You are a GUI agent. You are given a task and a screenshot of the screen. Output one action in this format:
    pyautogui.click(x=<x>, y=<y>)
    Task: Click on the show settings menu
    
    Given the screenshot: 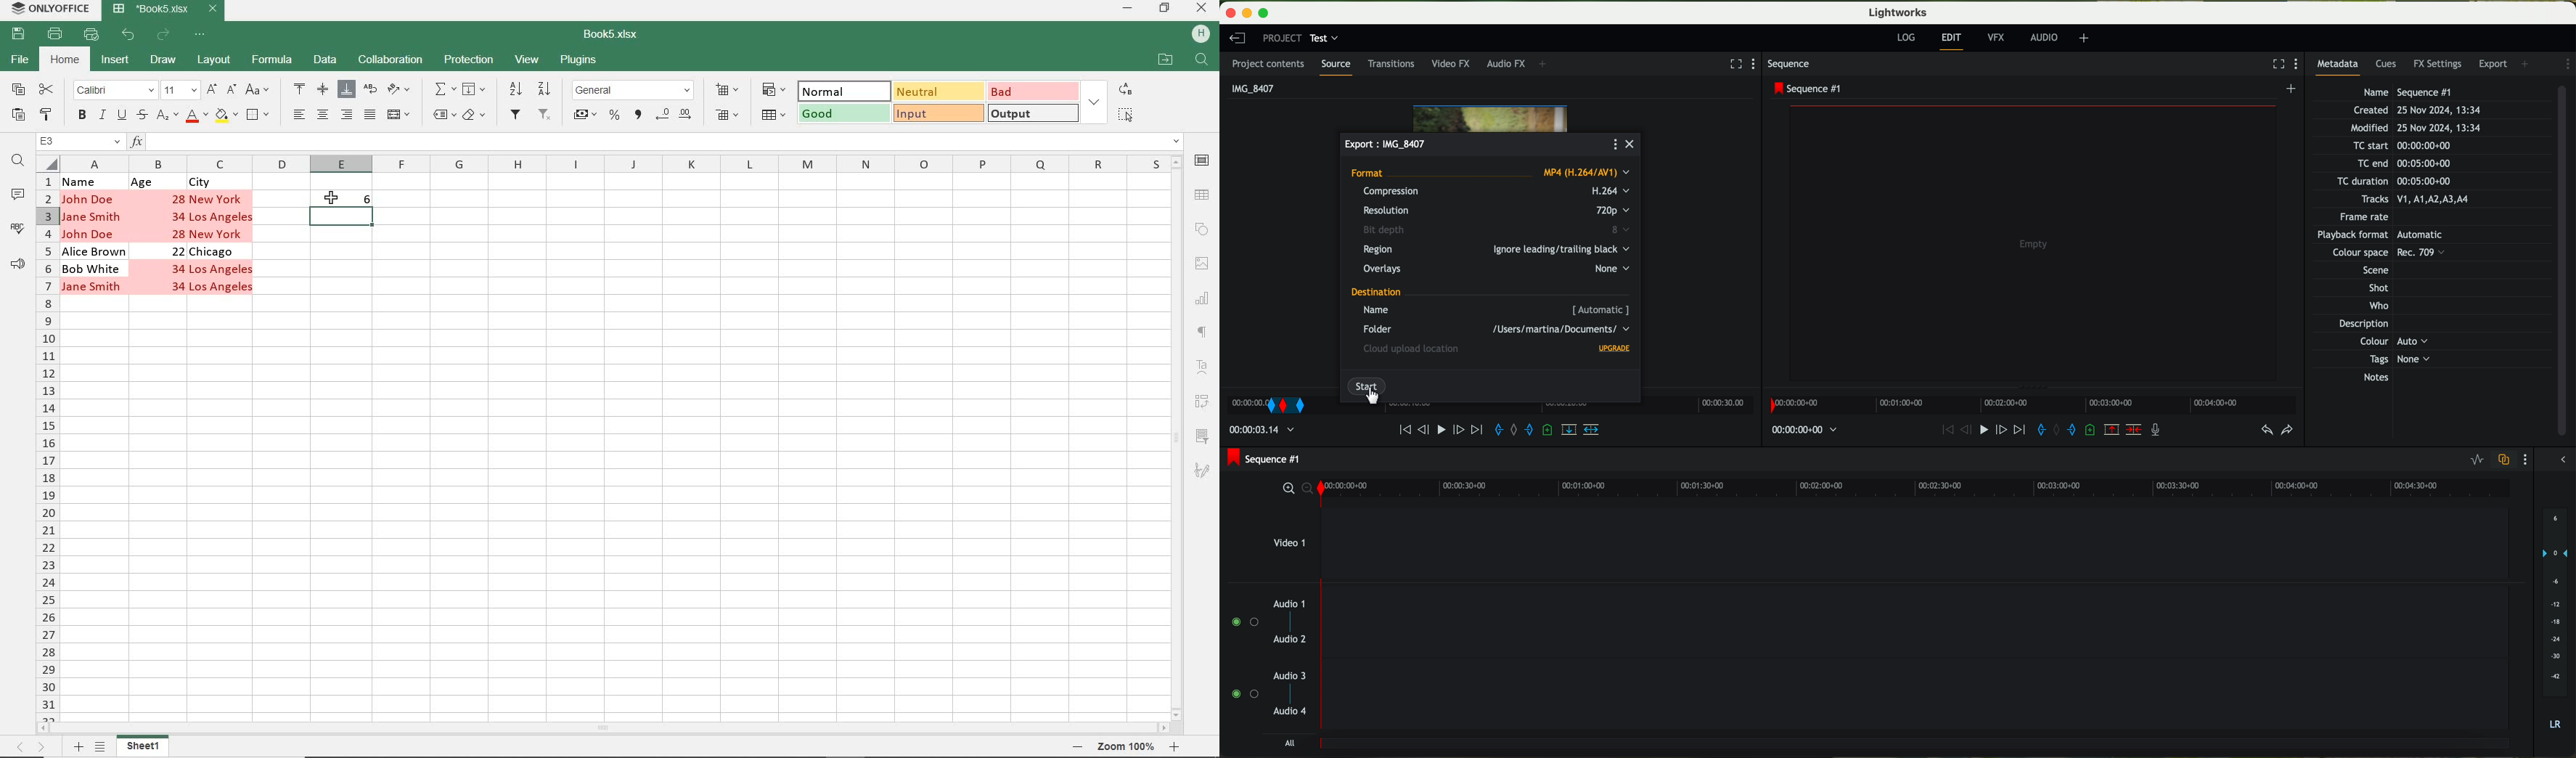 What is the action you would take?
    pyautogui.click(x=2528, y=459)
    